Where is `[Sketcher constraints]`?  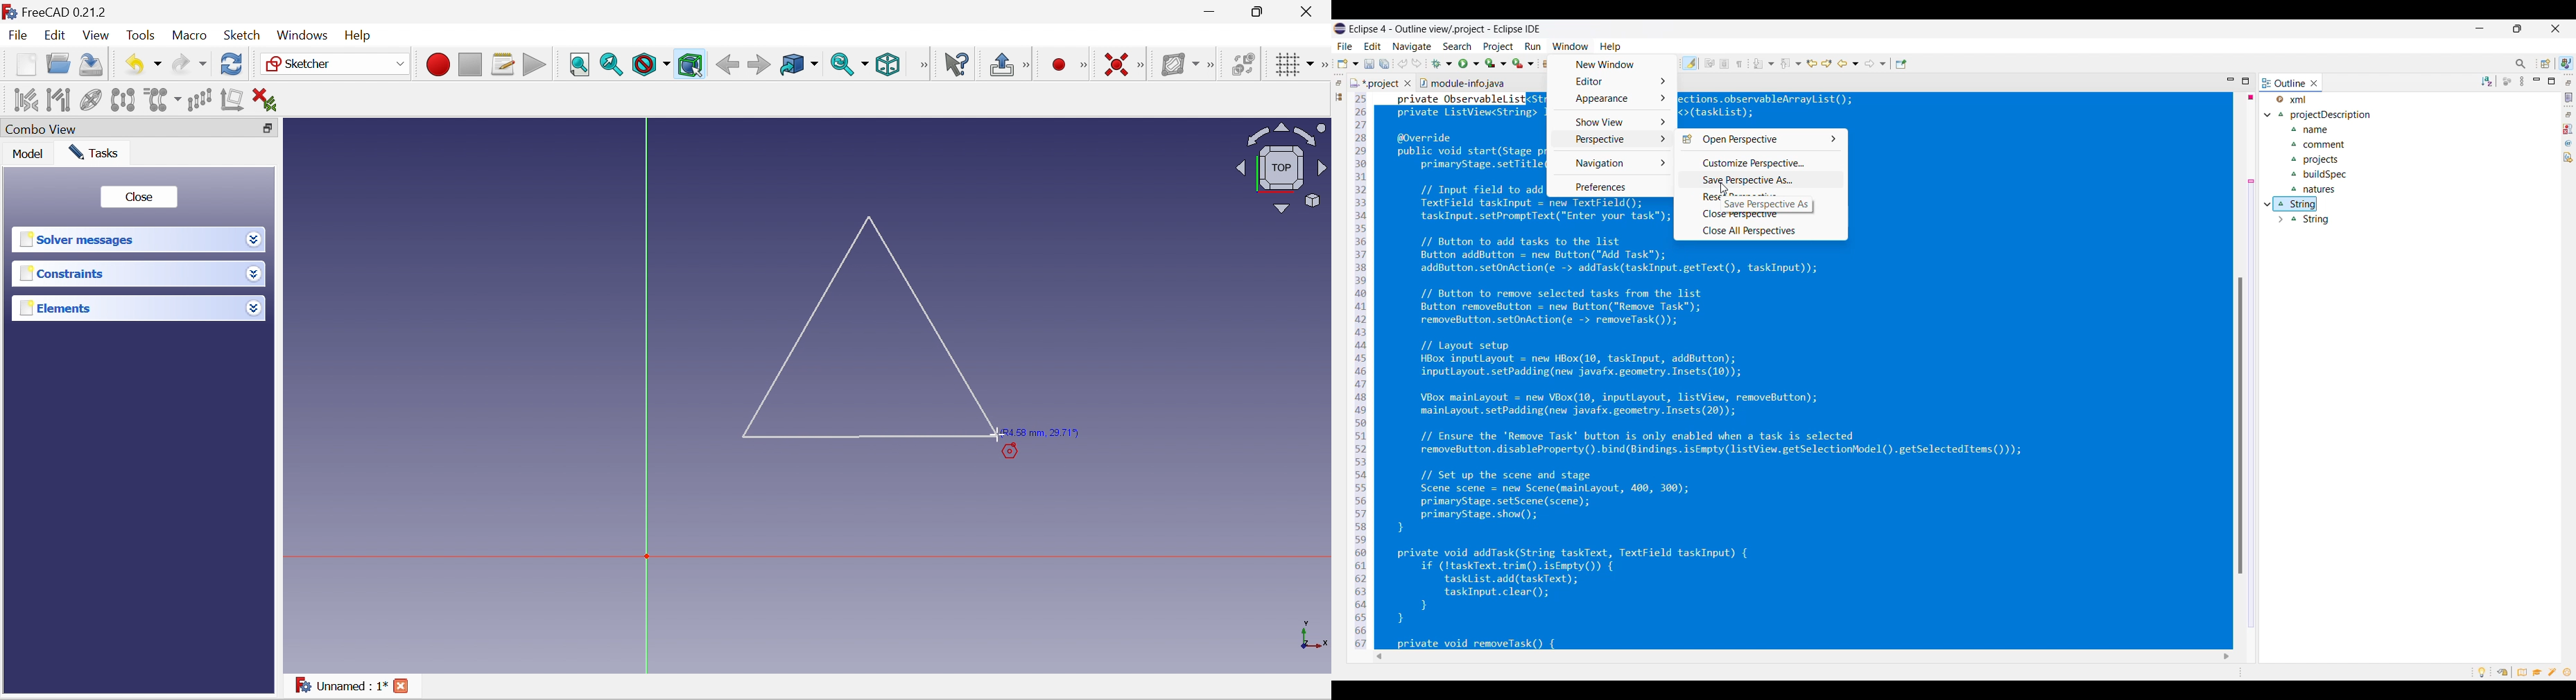
[Sketcher constraints] is located at coordinates (1141, 66).